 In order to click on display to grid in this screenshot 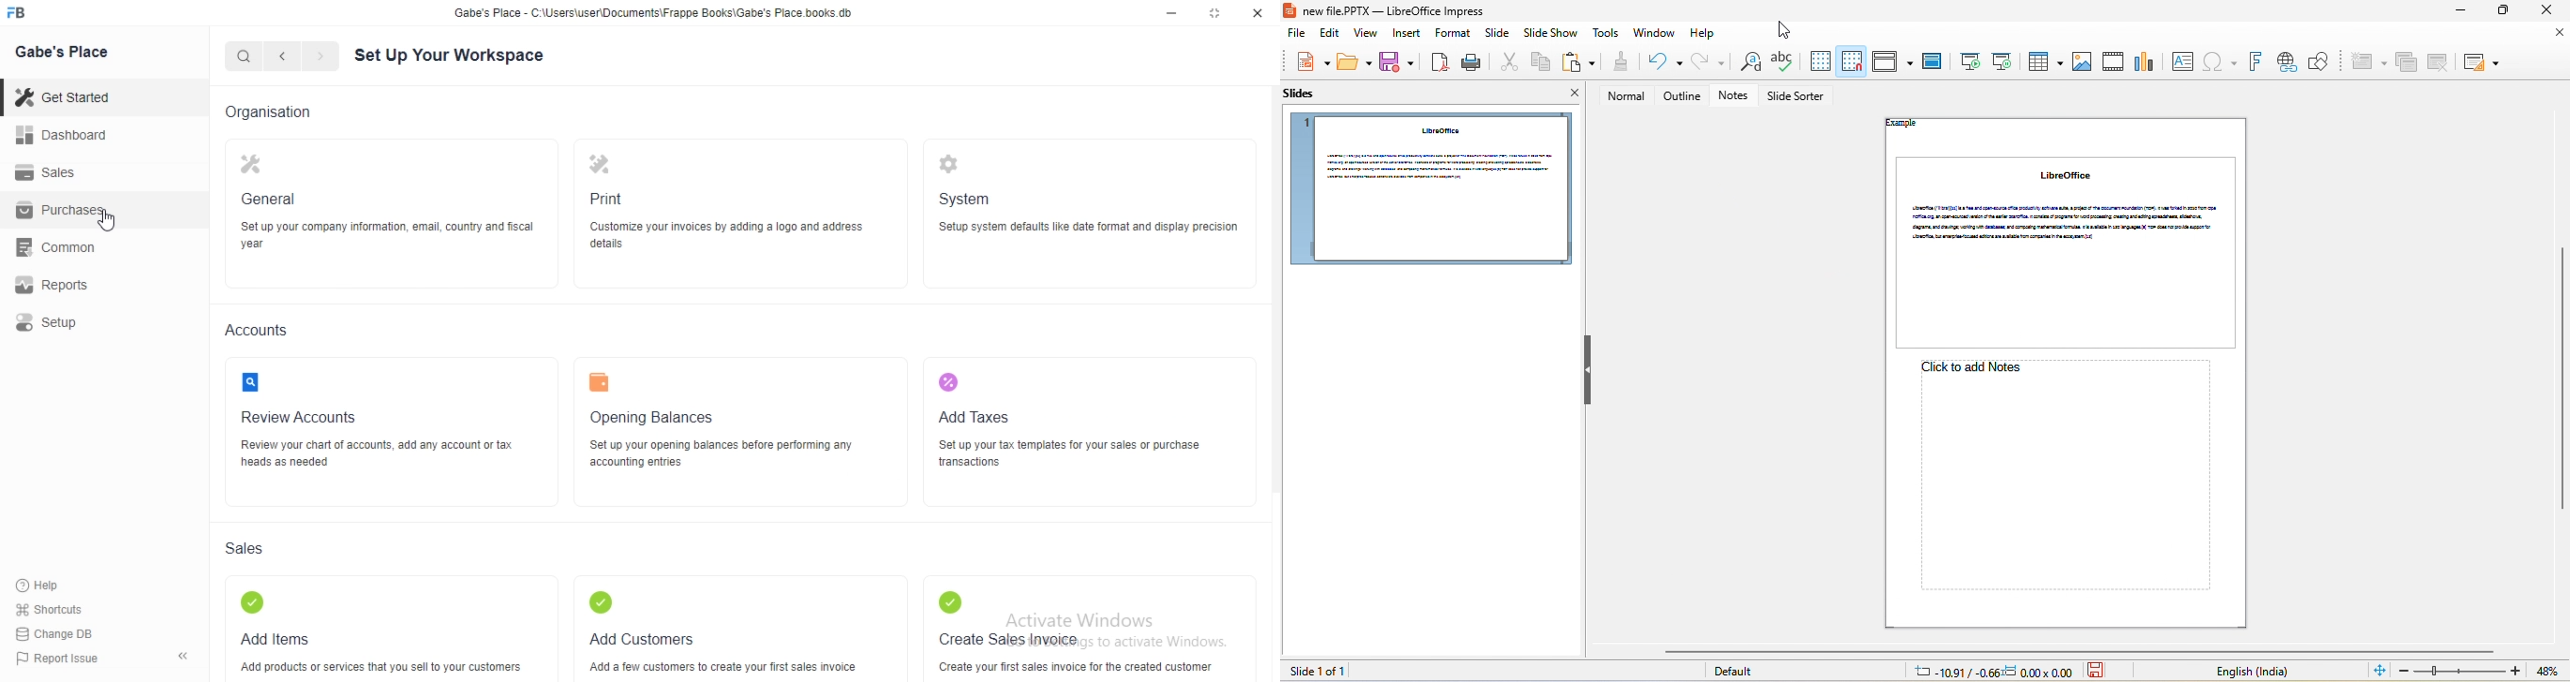, I will do `click(1819, 61)`.